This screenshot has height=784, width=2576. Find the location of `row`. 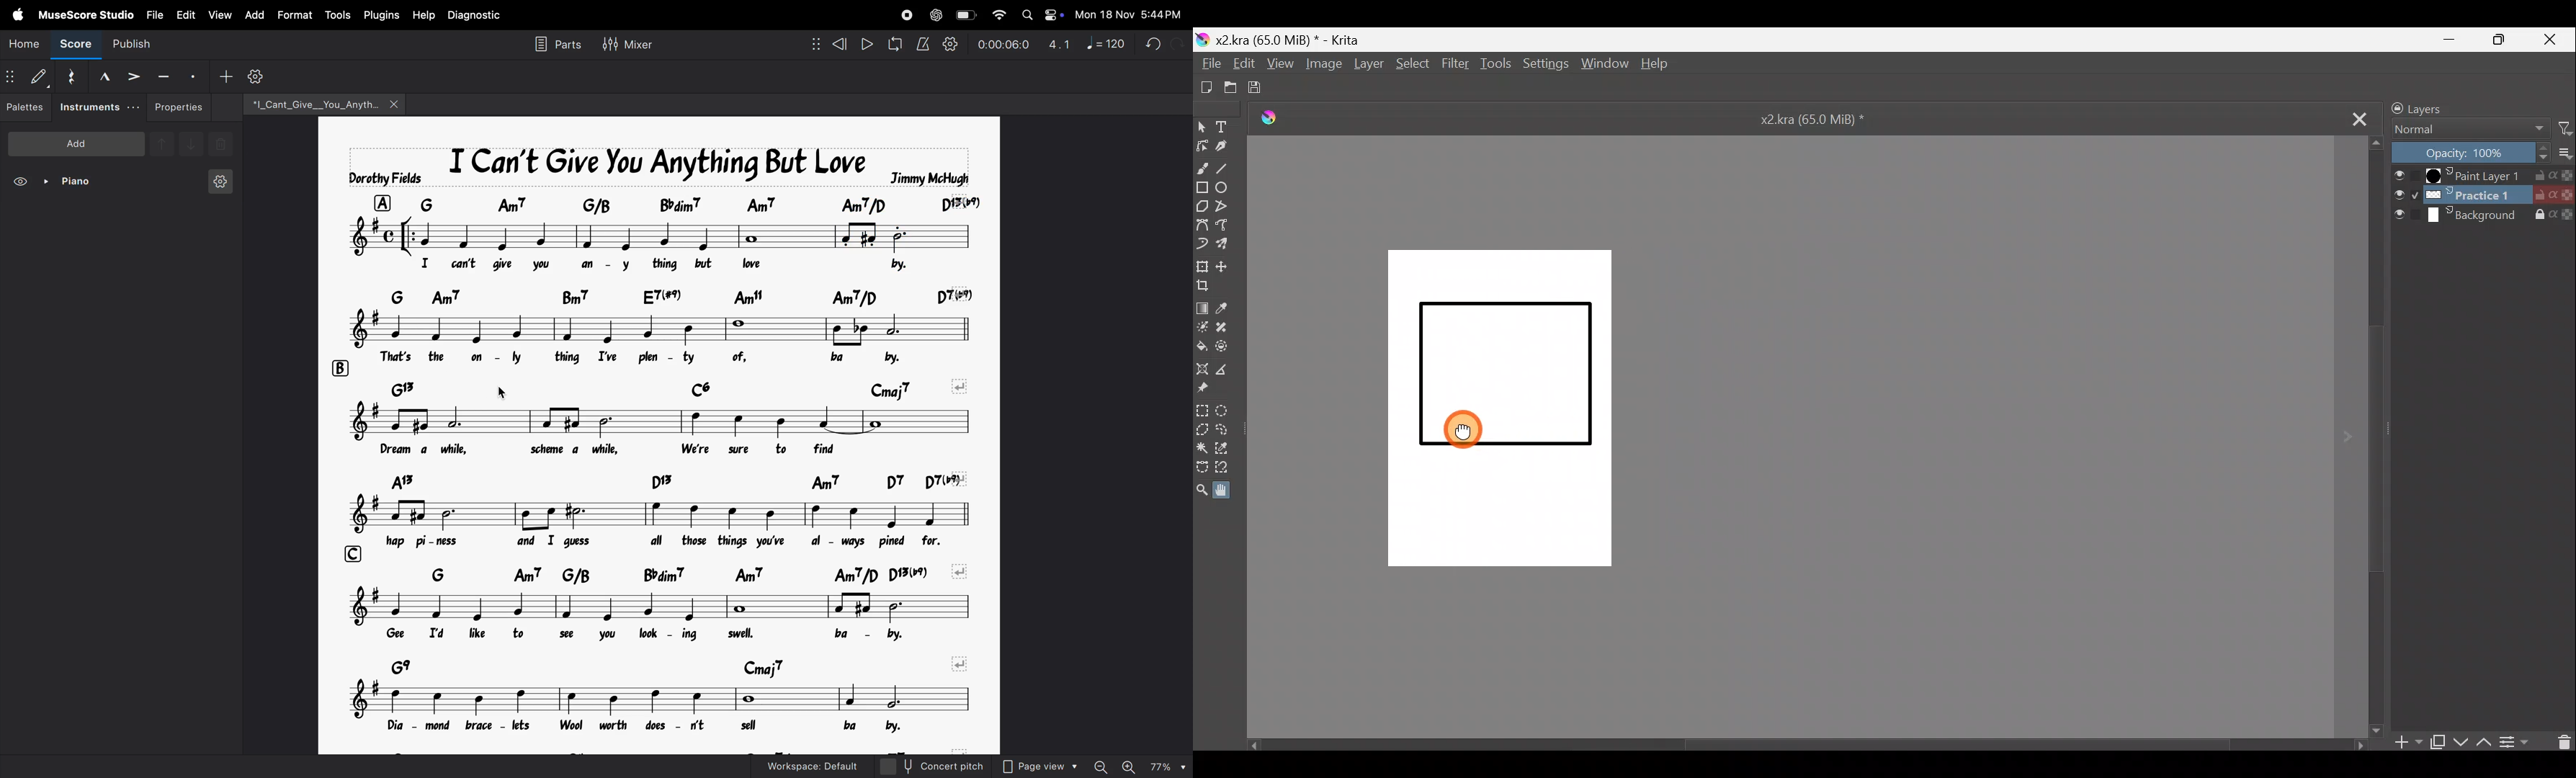

row is located at coordinates (349, 553).